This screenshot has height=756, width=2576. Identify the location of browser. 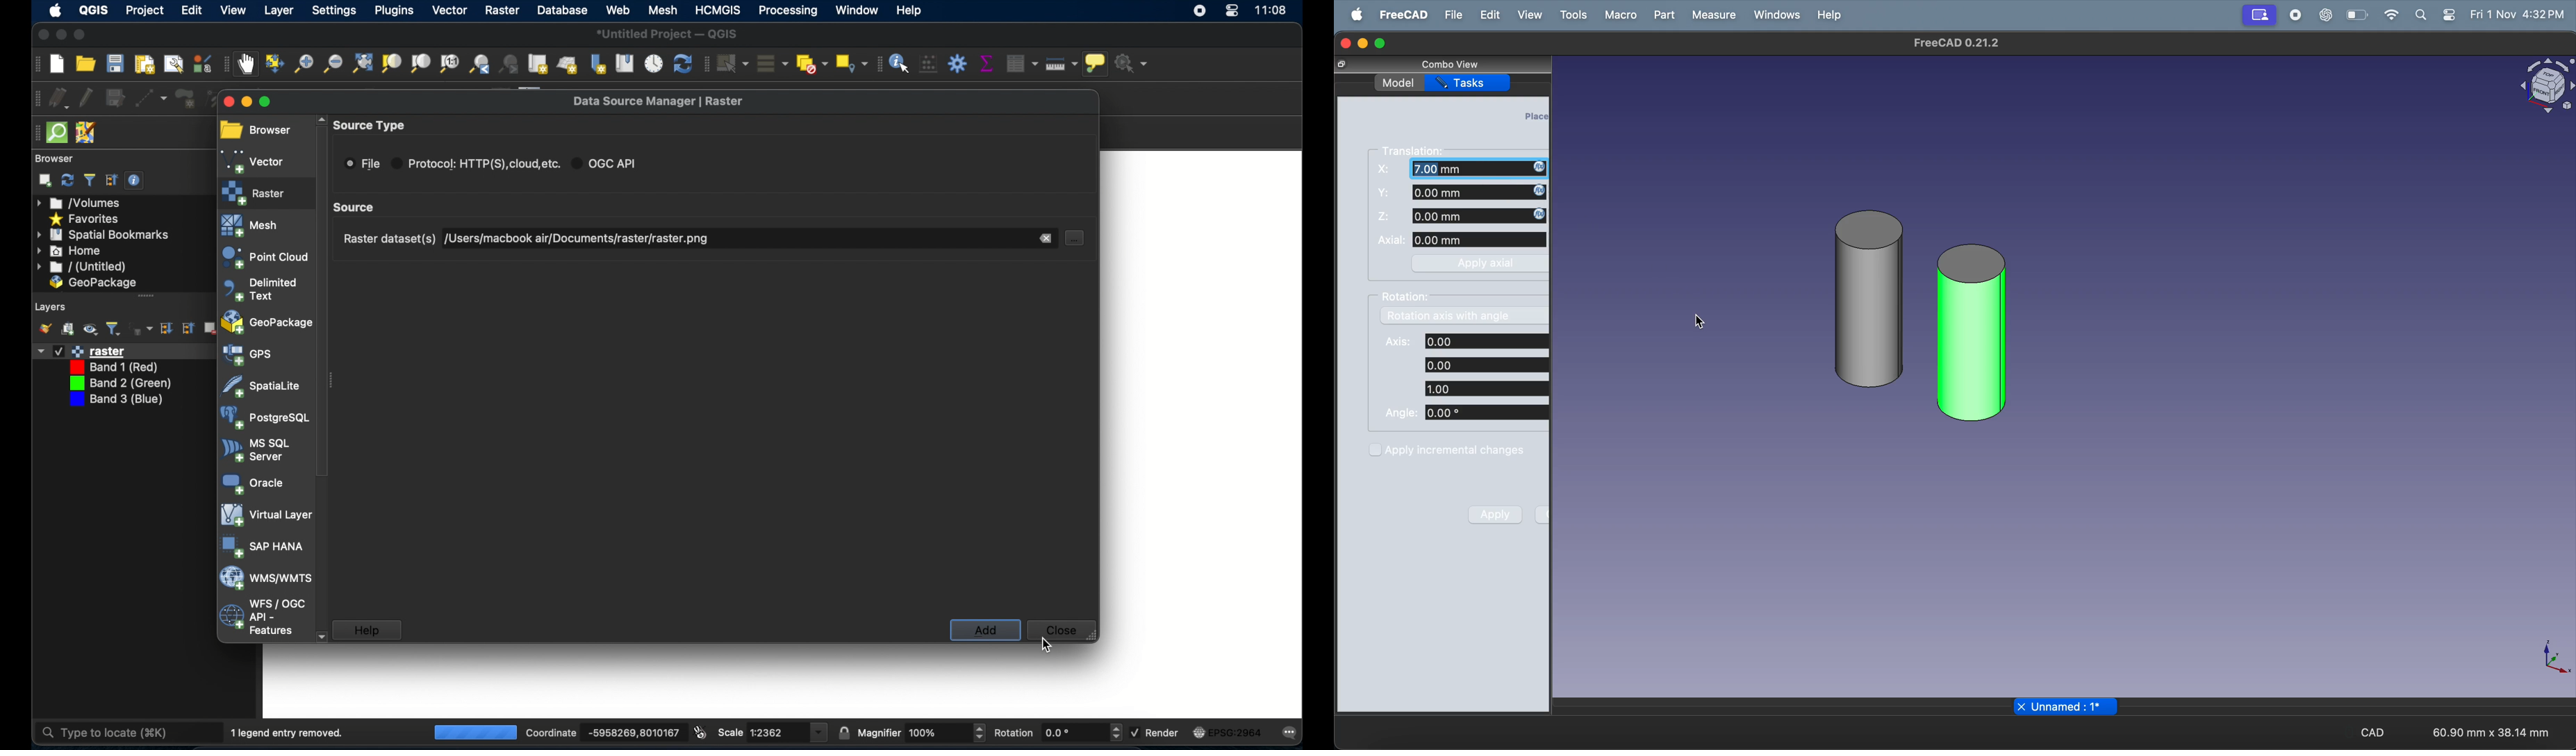
(259, 126).